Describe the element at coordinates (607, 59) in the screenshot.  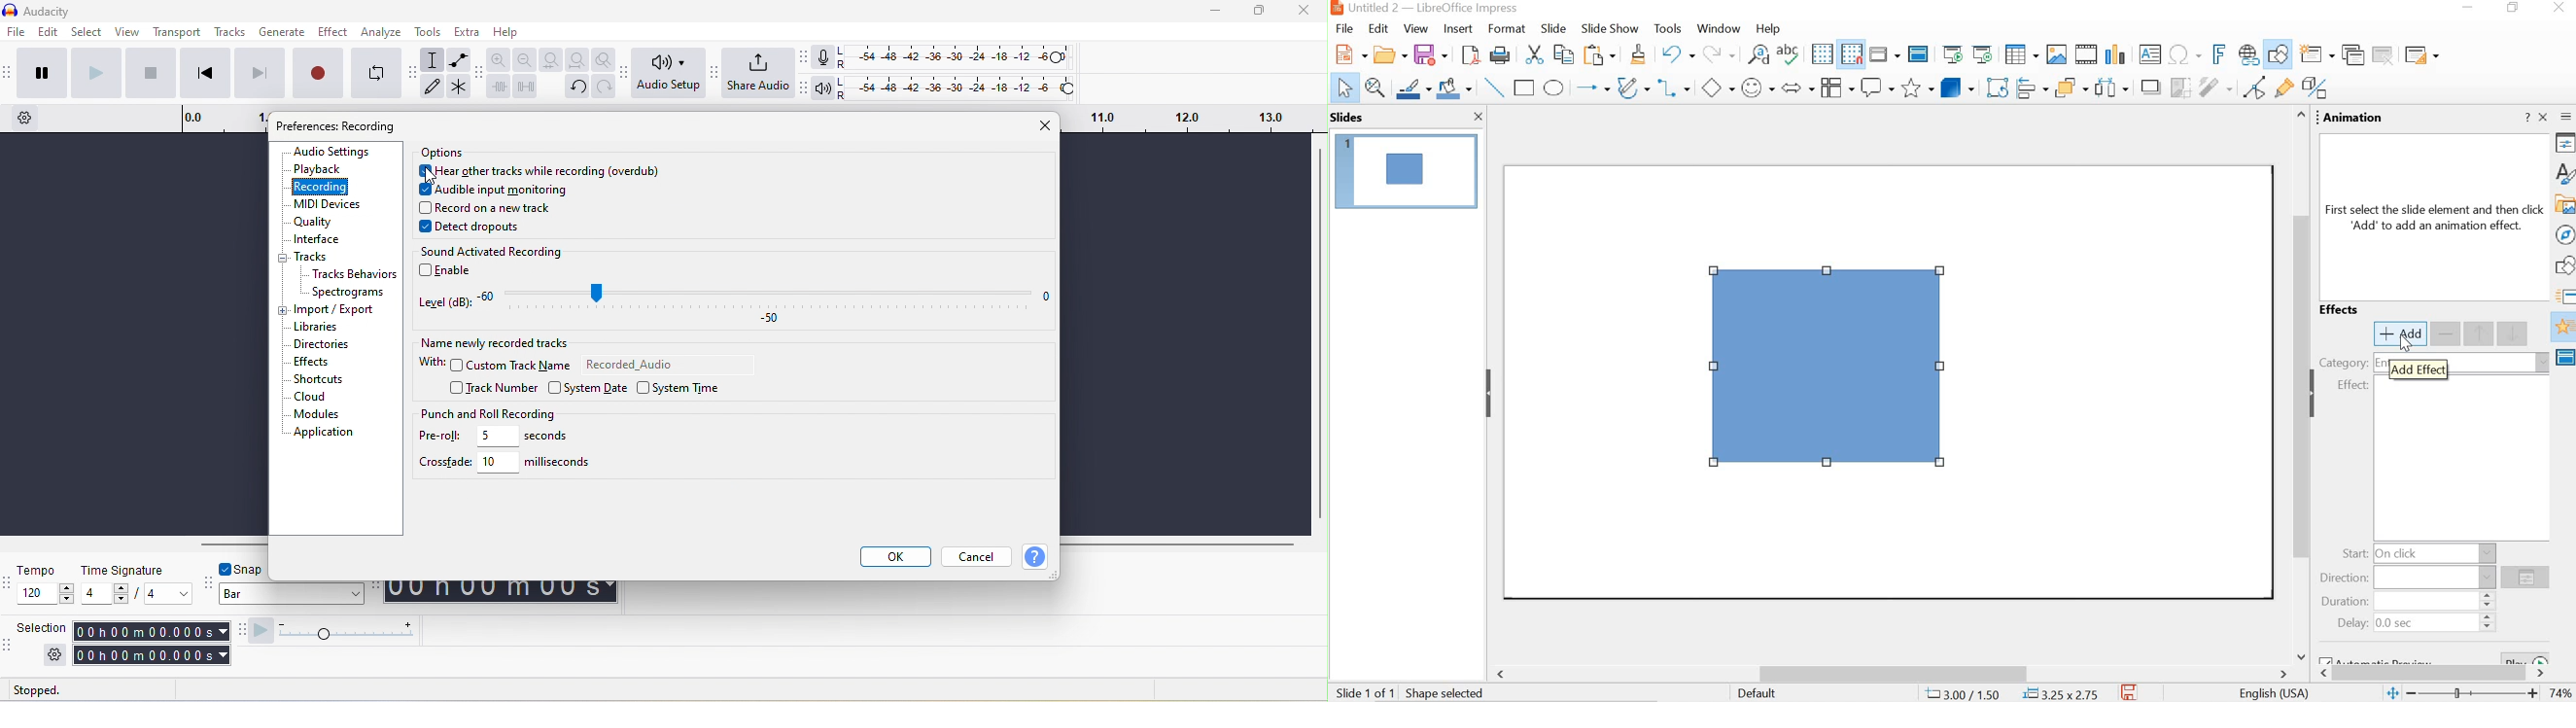
I see `zoom toggle` at that location.